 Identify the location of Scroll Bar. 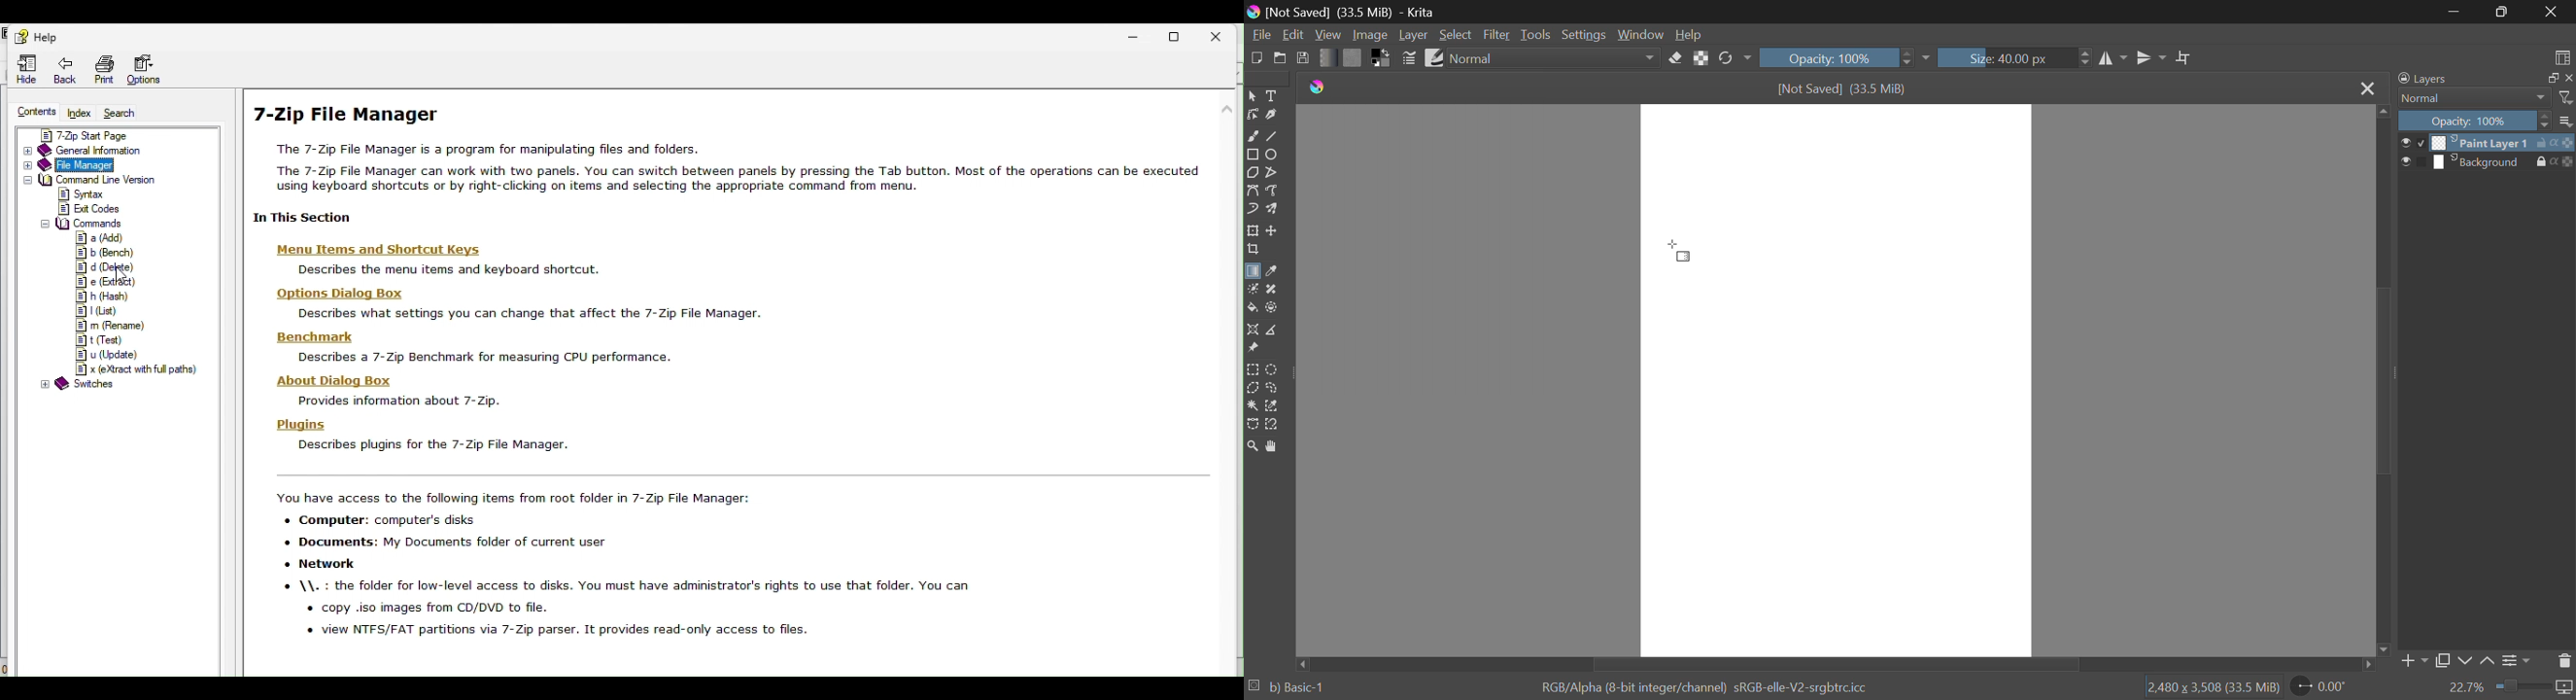
(2381, 382).